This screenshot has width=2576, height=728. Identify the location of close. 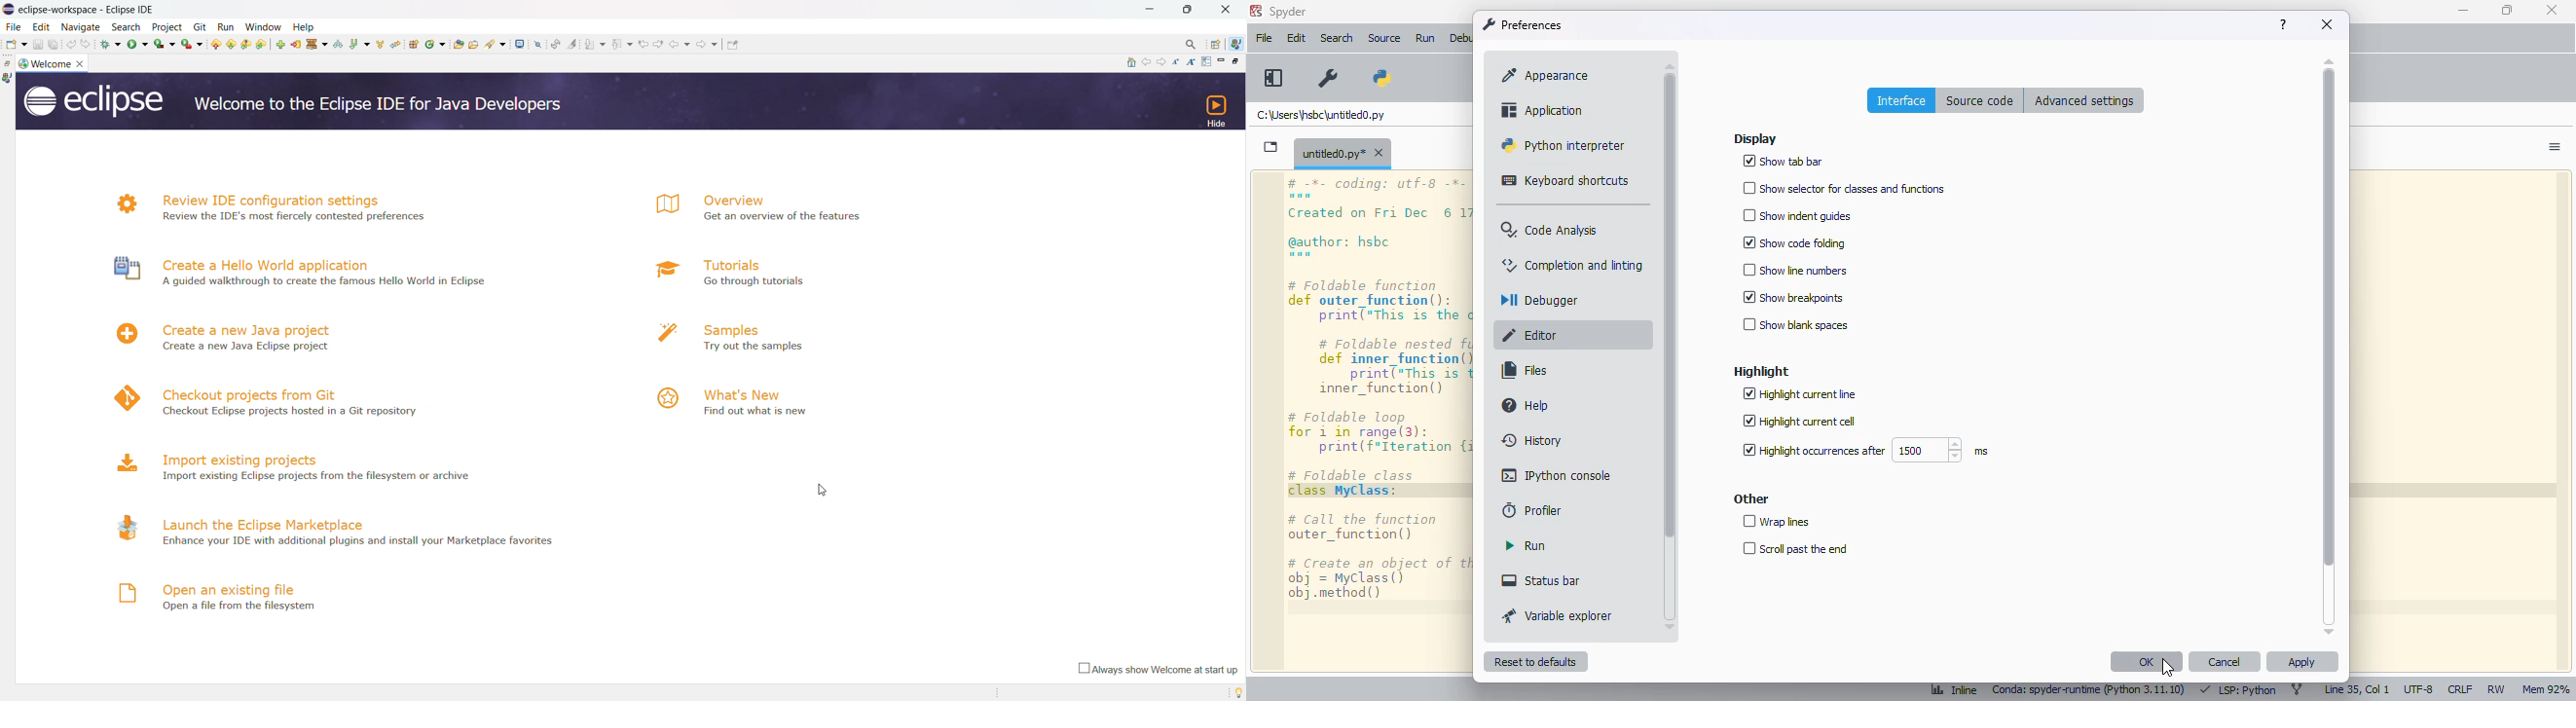
(2552, 10).